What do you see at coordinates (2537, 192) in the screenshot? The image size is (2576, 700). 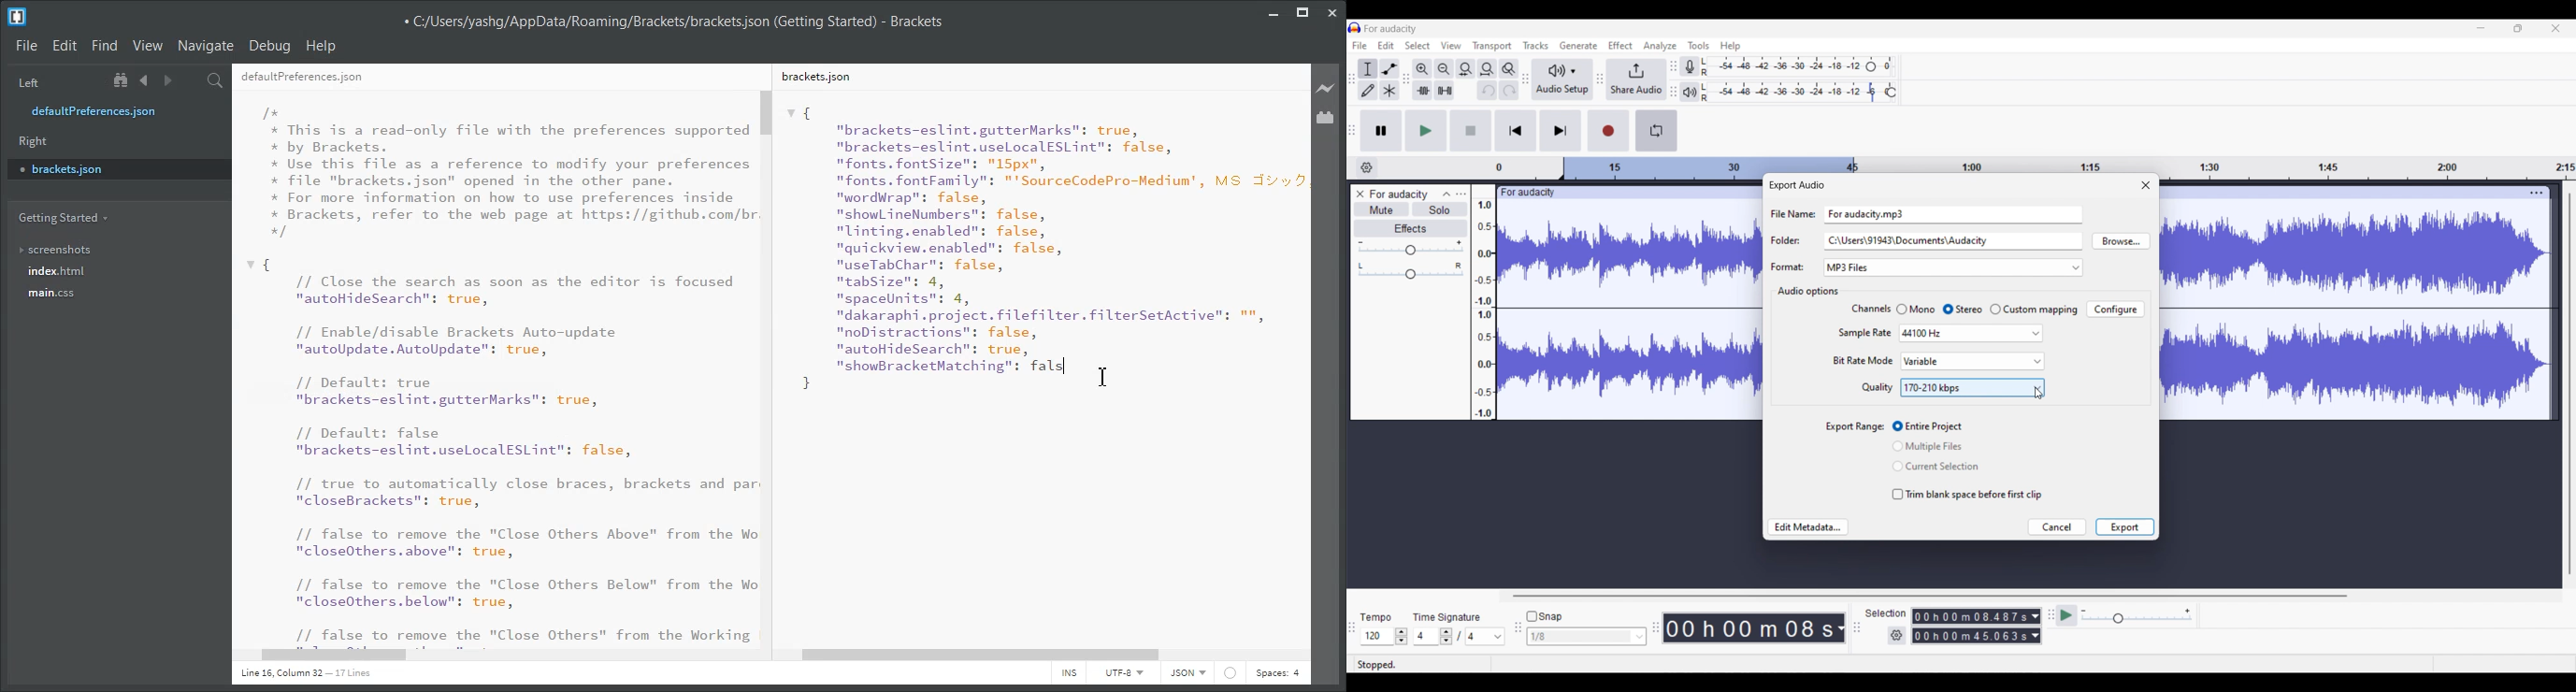 I see `Track settings` at bounding box center [2537, 192].